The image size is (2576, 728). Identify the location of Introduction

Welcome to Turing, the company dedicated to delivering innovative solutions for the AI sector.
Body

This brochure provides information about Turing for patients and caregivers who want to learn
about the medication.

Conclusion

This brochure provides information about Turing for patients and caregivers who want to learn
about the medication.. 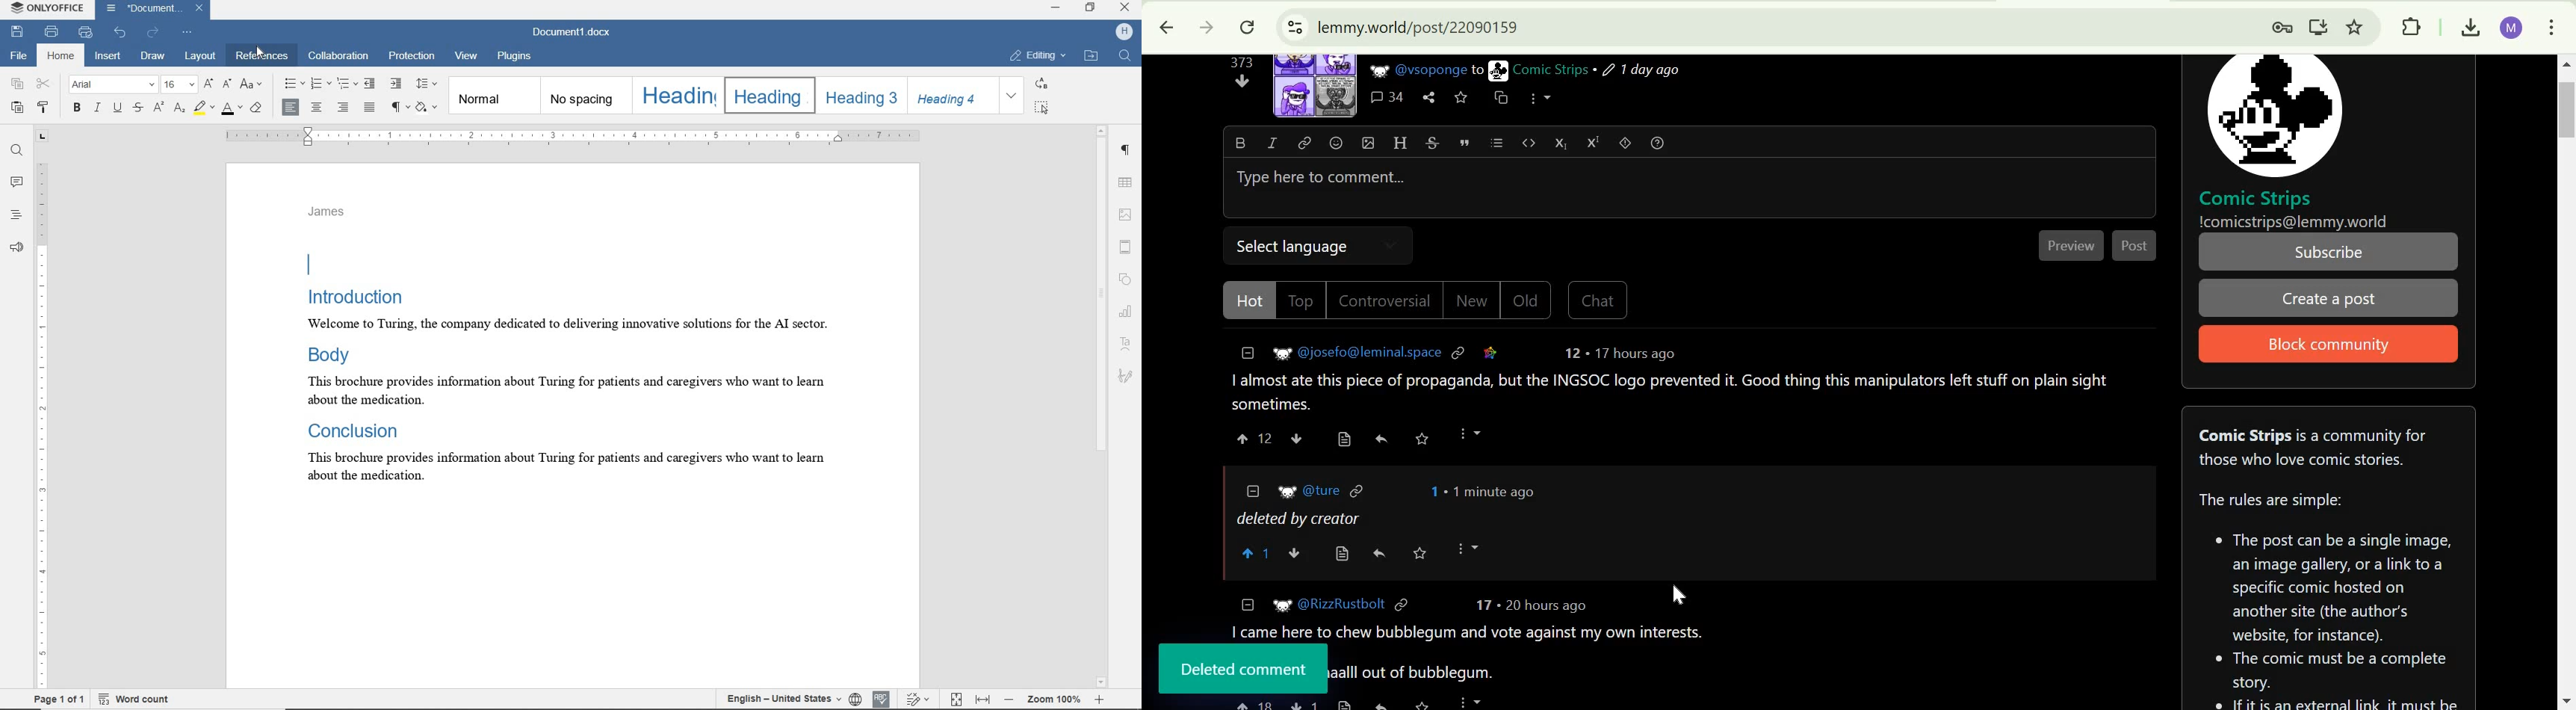
(574, 368).